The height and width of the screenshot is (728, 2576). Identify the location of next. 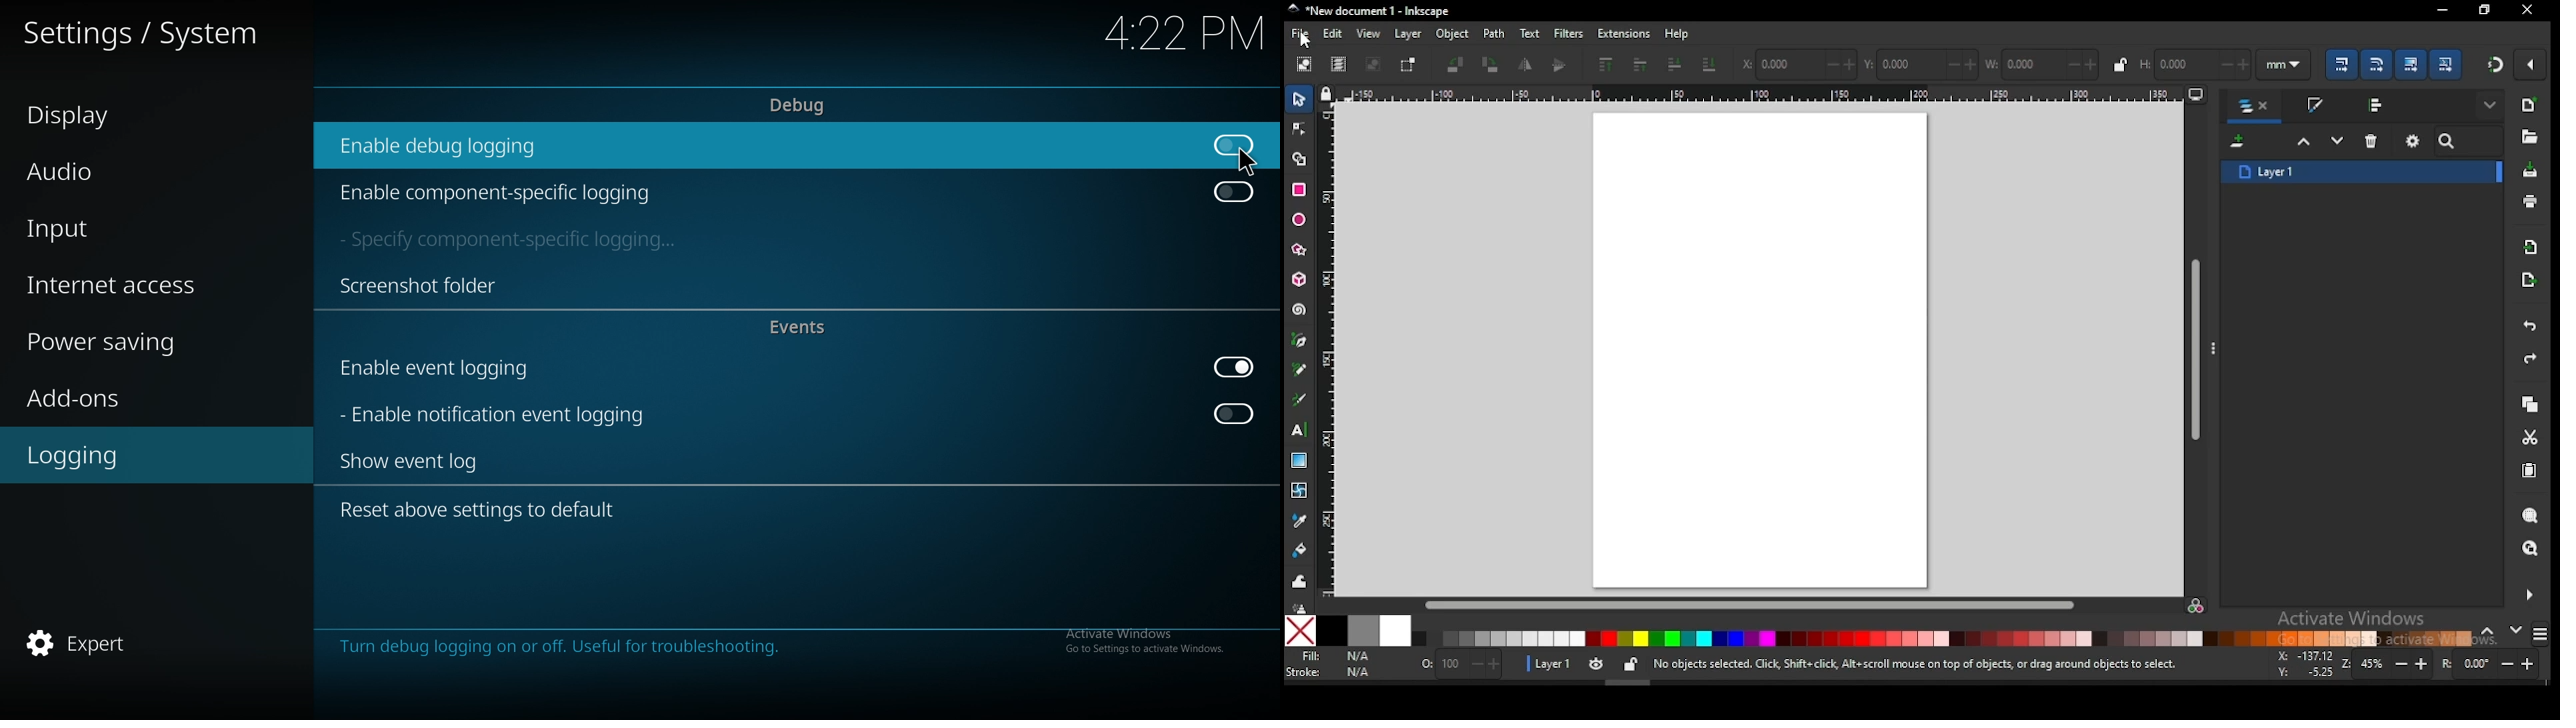
(2516, 630).